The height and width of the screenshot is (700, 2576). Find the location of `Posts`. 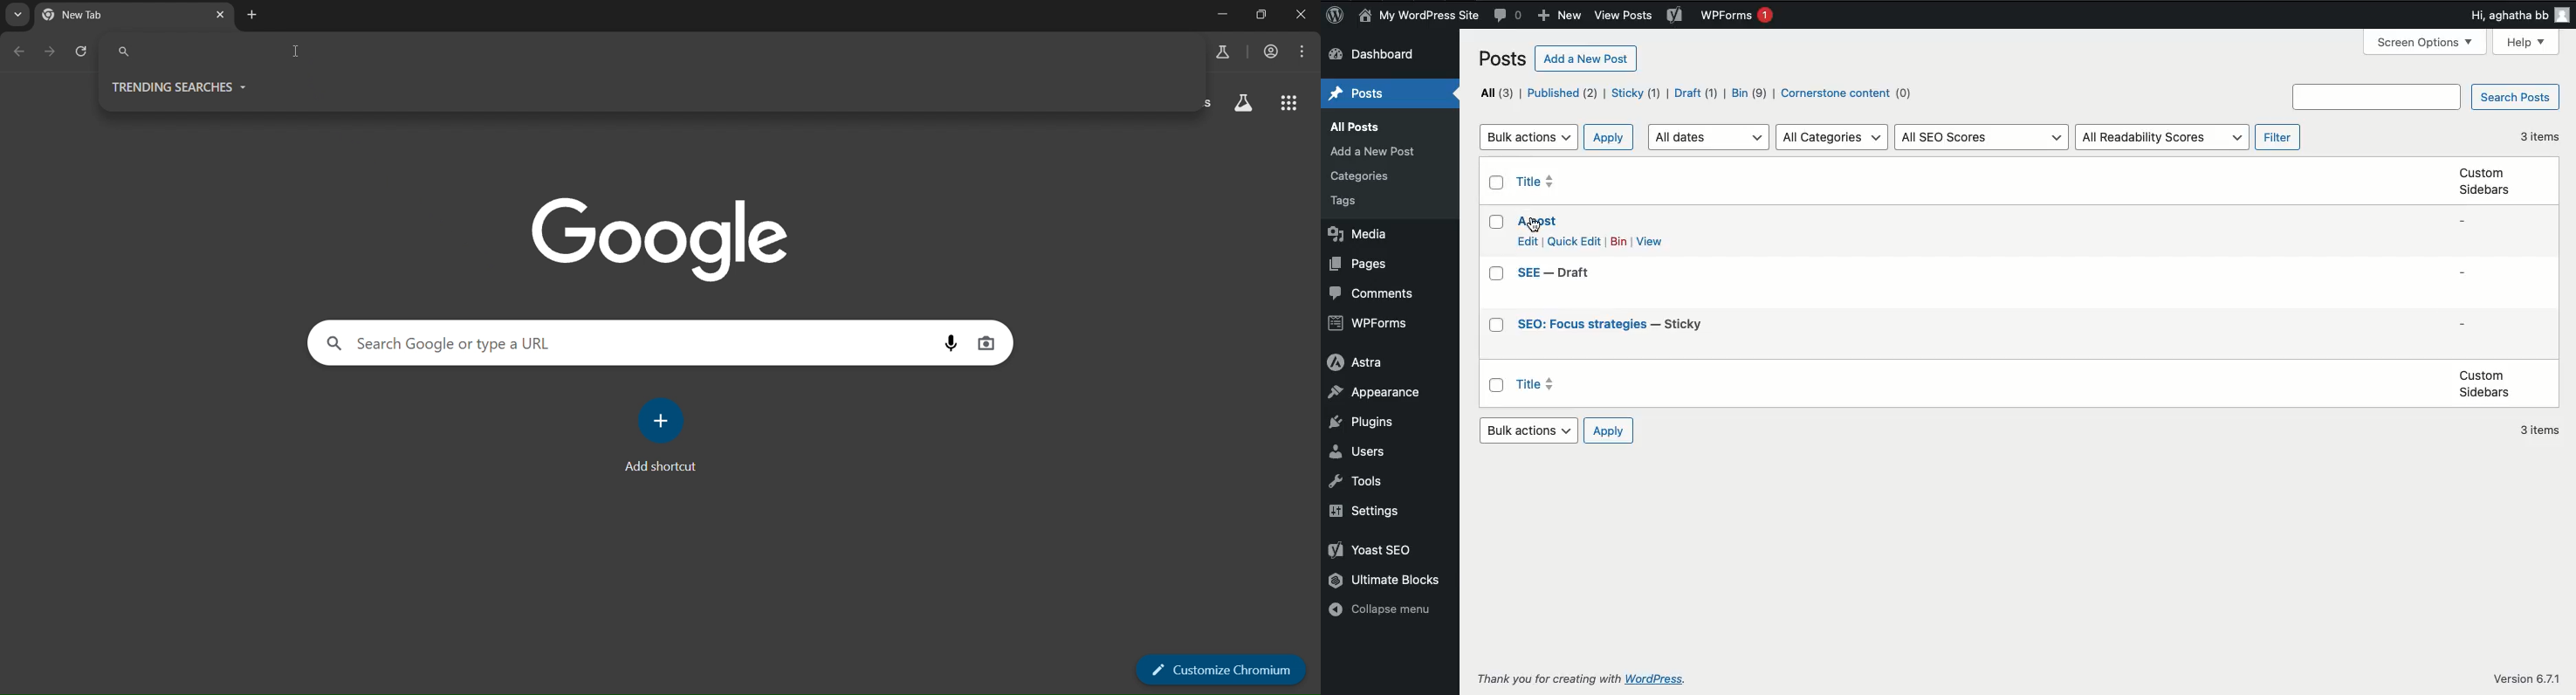

Posts is located at coordinates (1355, 94).